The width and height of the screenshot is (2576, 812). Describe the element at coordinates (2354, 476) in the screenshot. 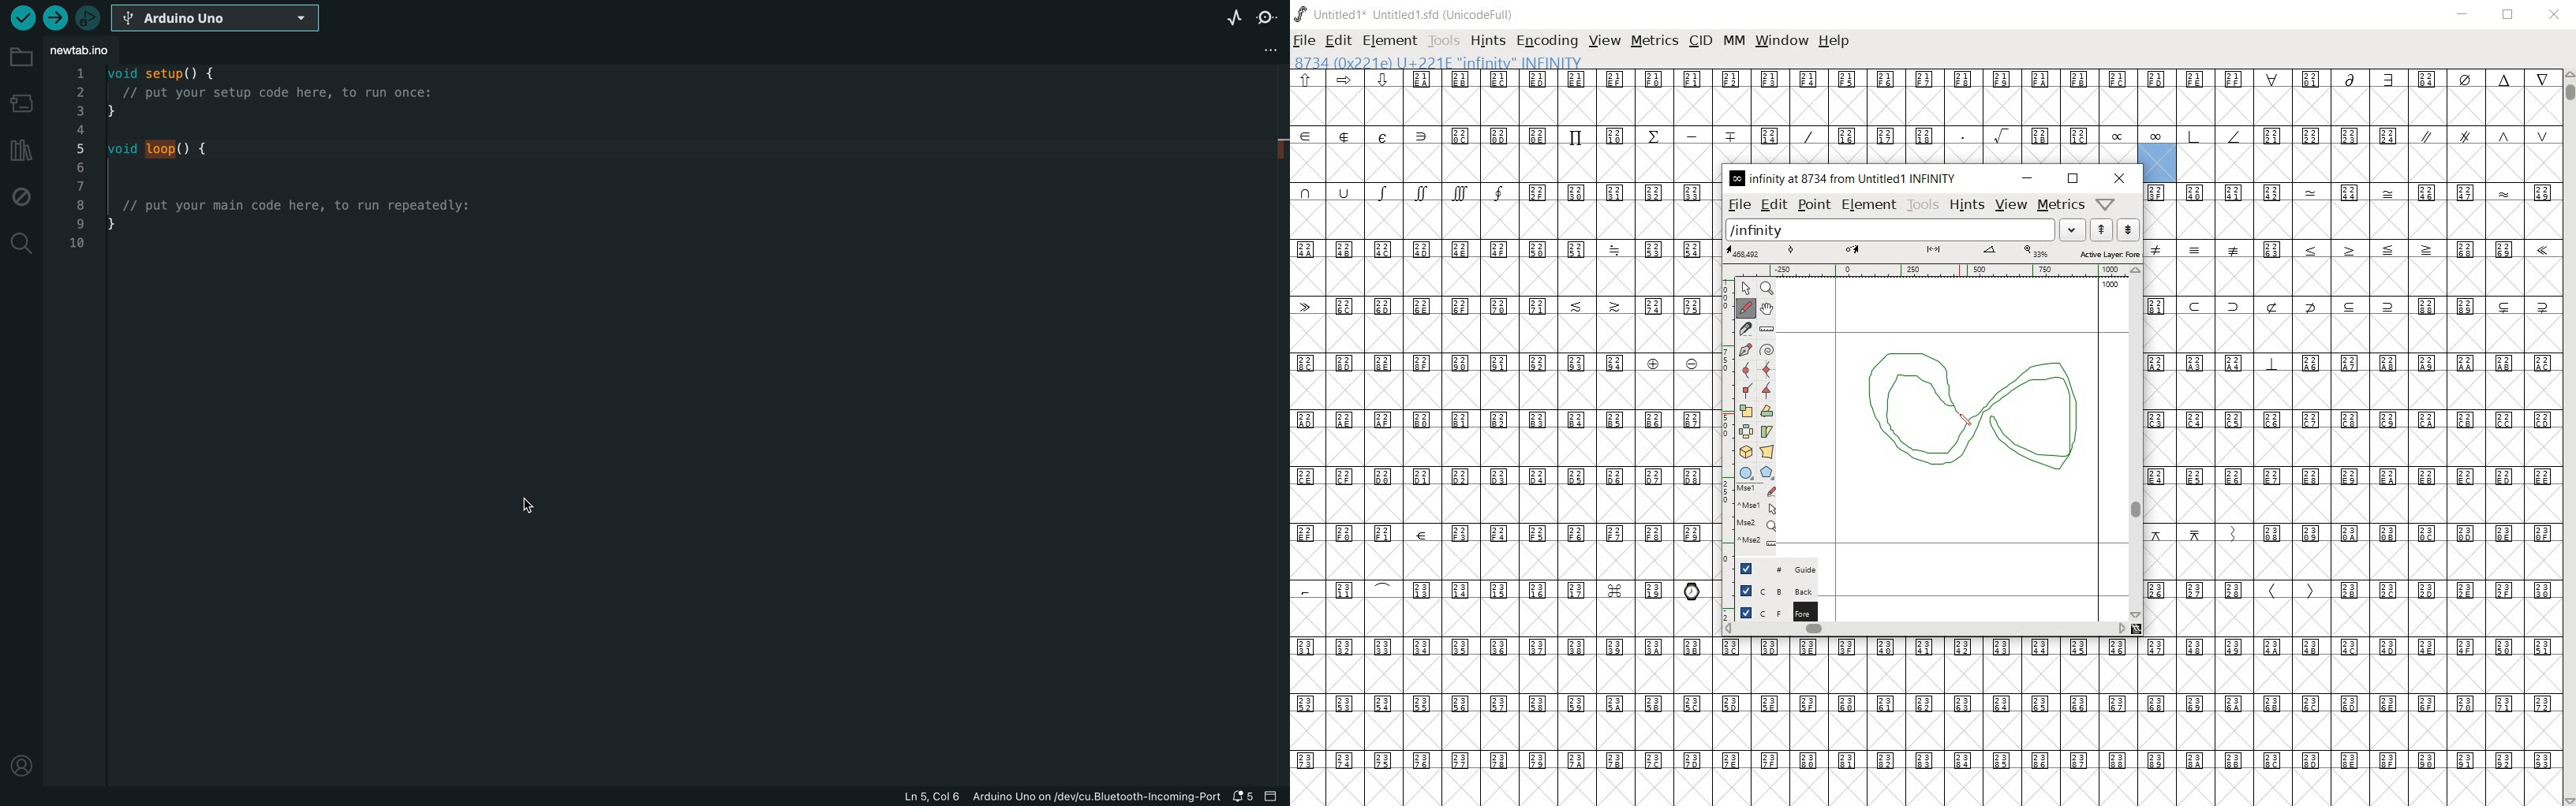

I see `Unicode code points` at that location.